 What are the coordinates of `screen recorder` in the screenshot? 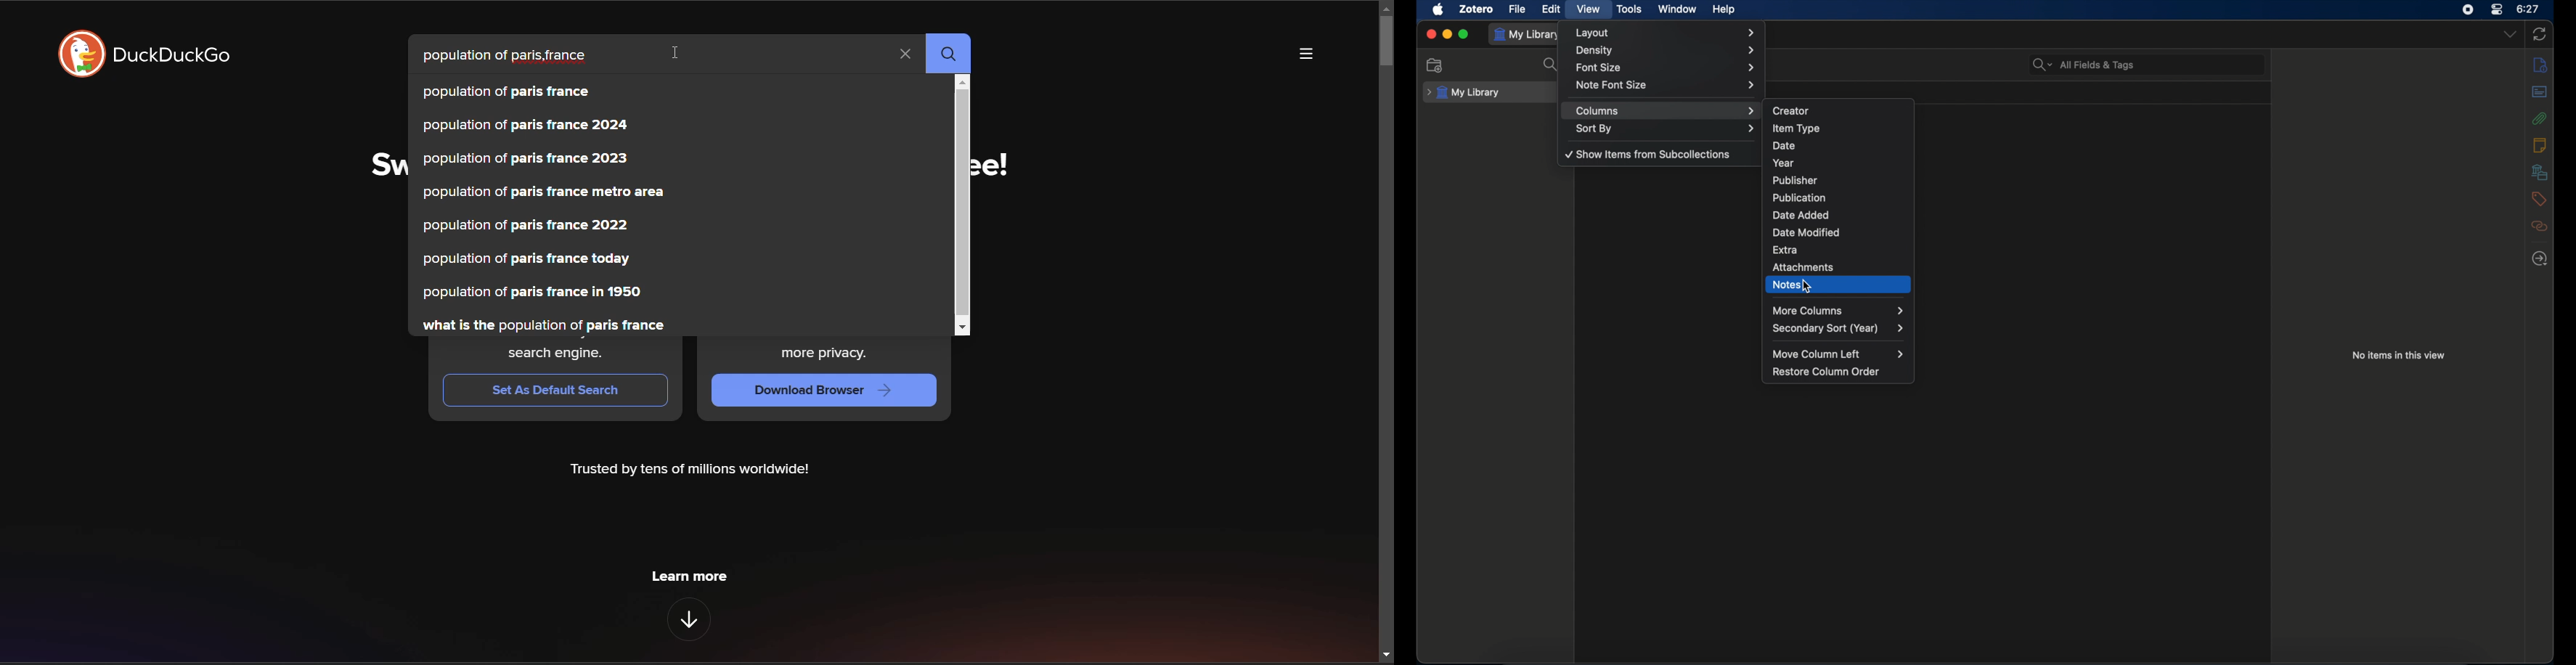 It's located at (2468, 9).